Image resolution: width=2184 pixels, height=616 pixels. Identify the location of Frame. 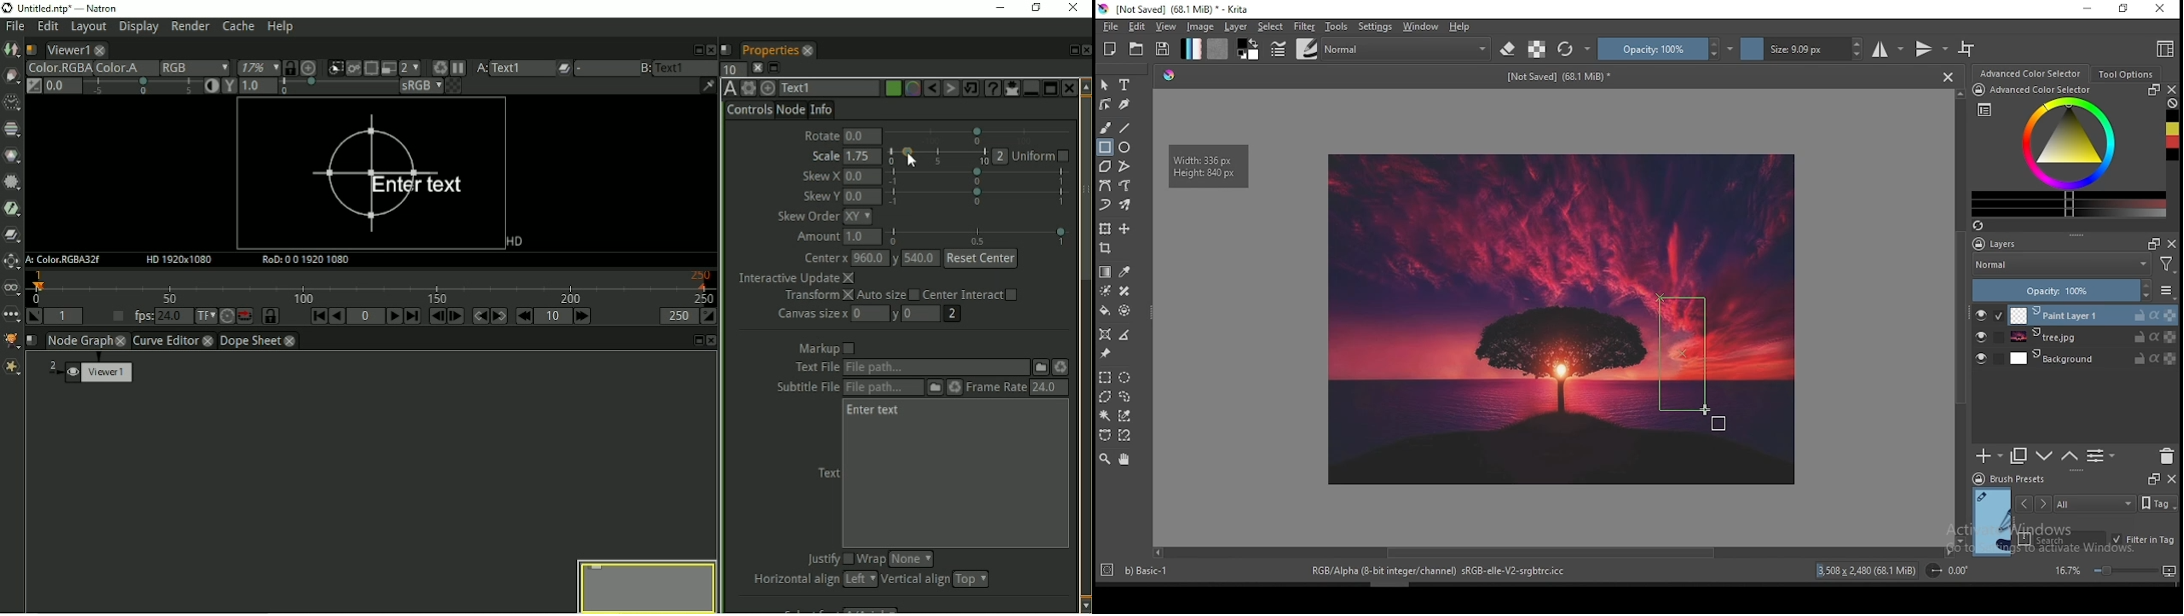
(2154, 244).